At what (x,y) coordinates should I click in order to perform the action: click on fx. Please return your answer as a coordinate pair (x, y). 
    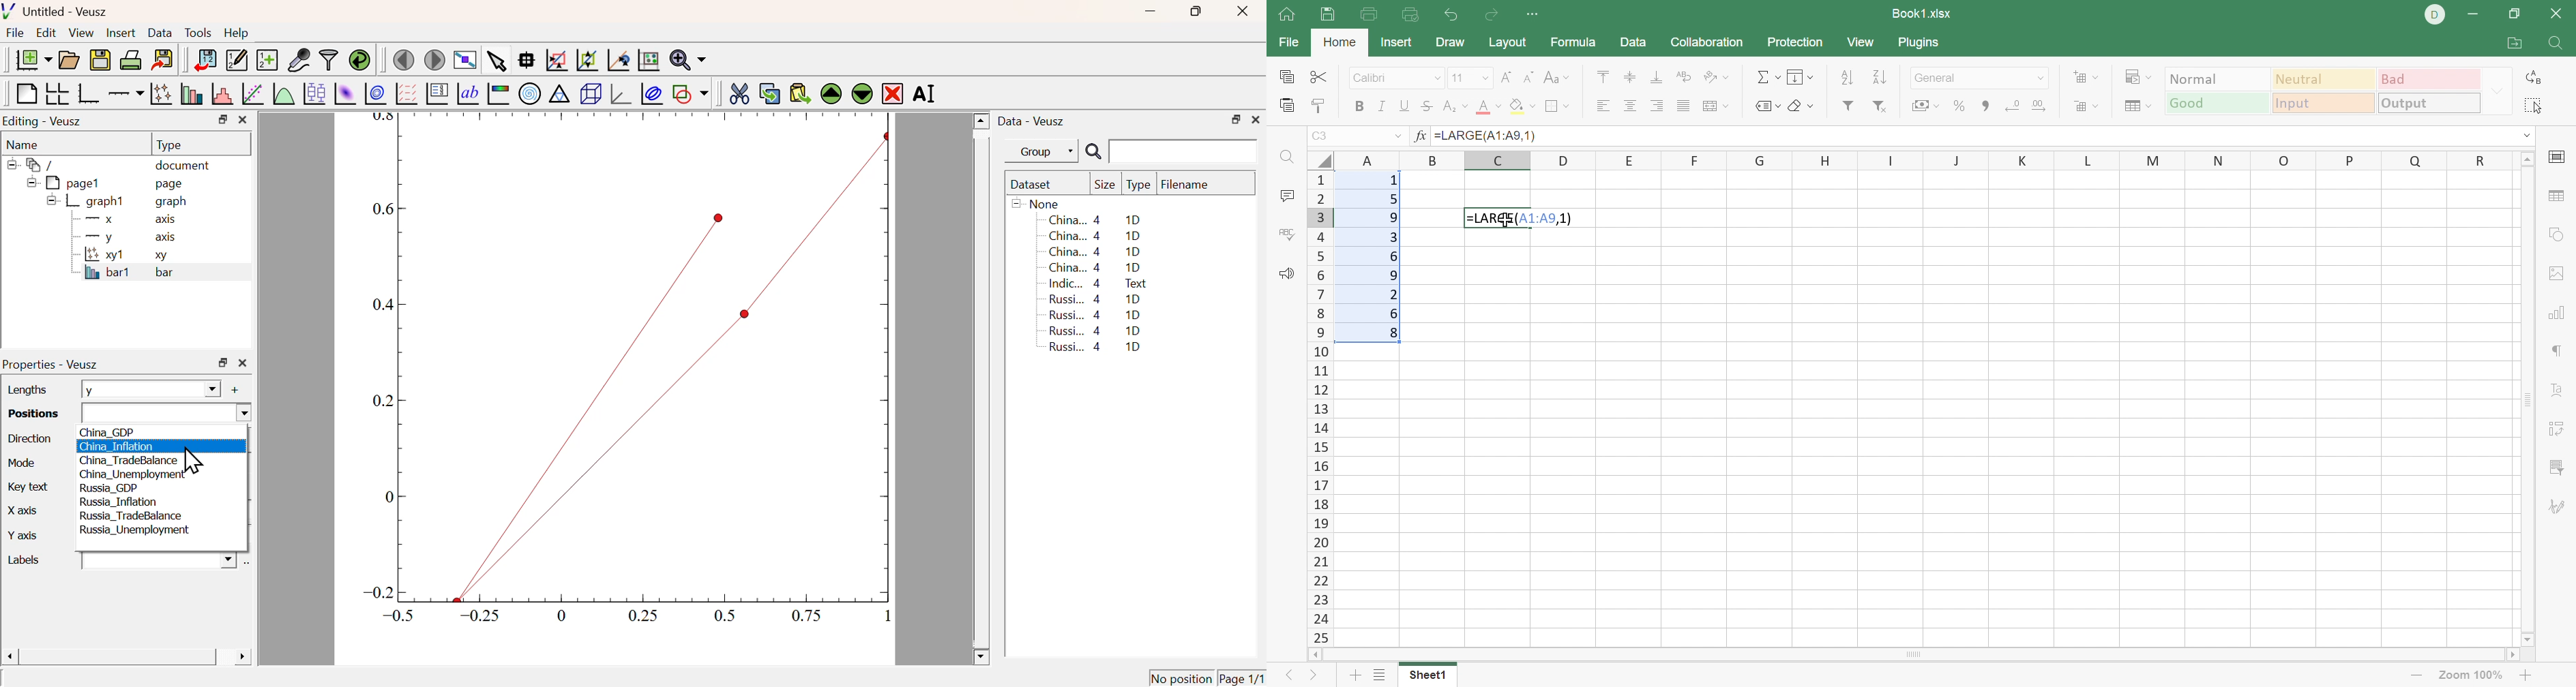
    Looking at the image, I should click on (1421, 134).